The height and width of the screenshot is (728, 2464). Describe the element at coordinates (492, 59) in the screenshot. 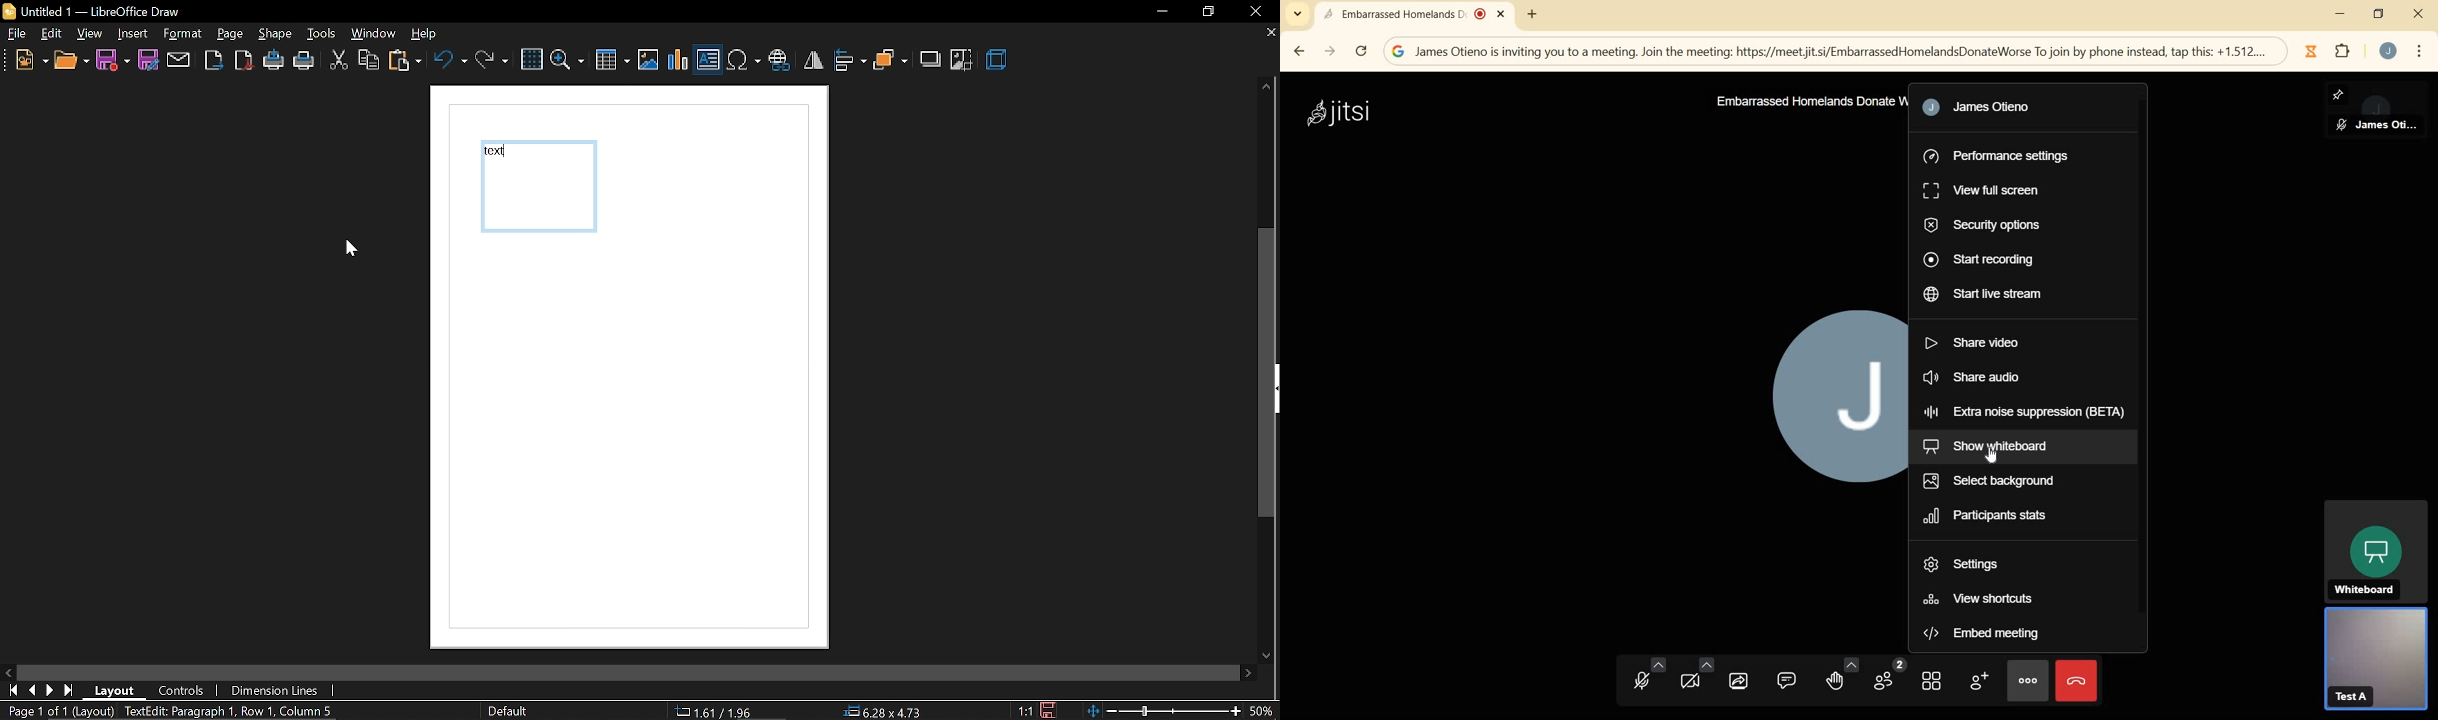

I see `redo` at that location.